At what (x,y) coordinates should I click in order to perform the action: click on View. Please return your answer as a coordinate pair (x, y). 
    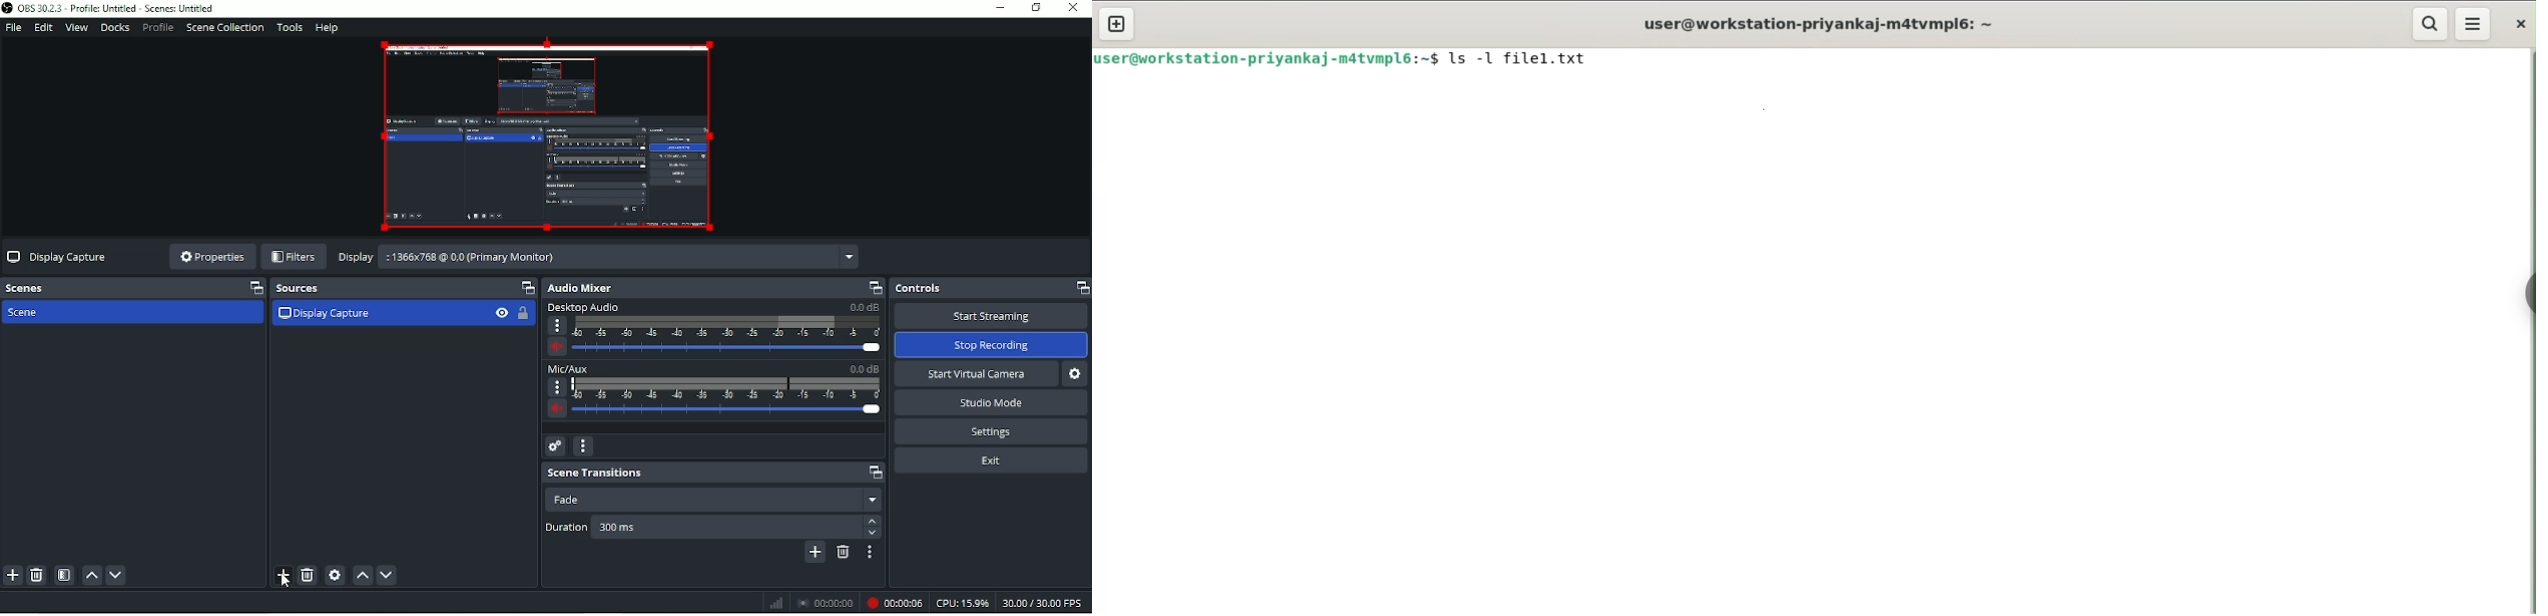
    Looking at the image, I should click on (76, 28).